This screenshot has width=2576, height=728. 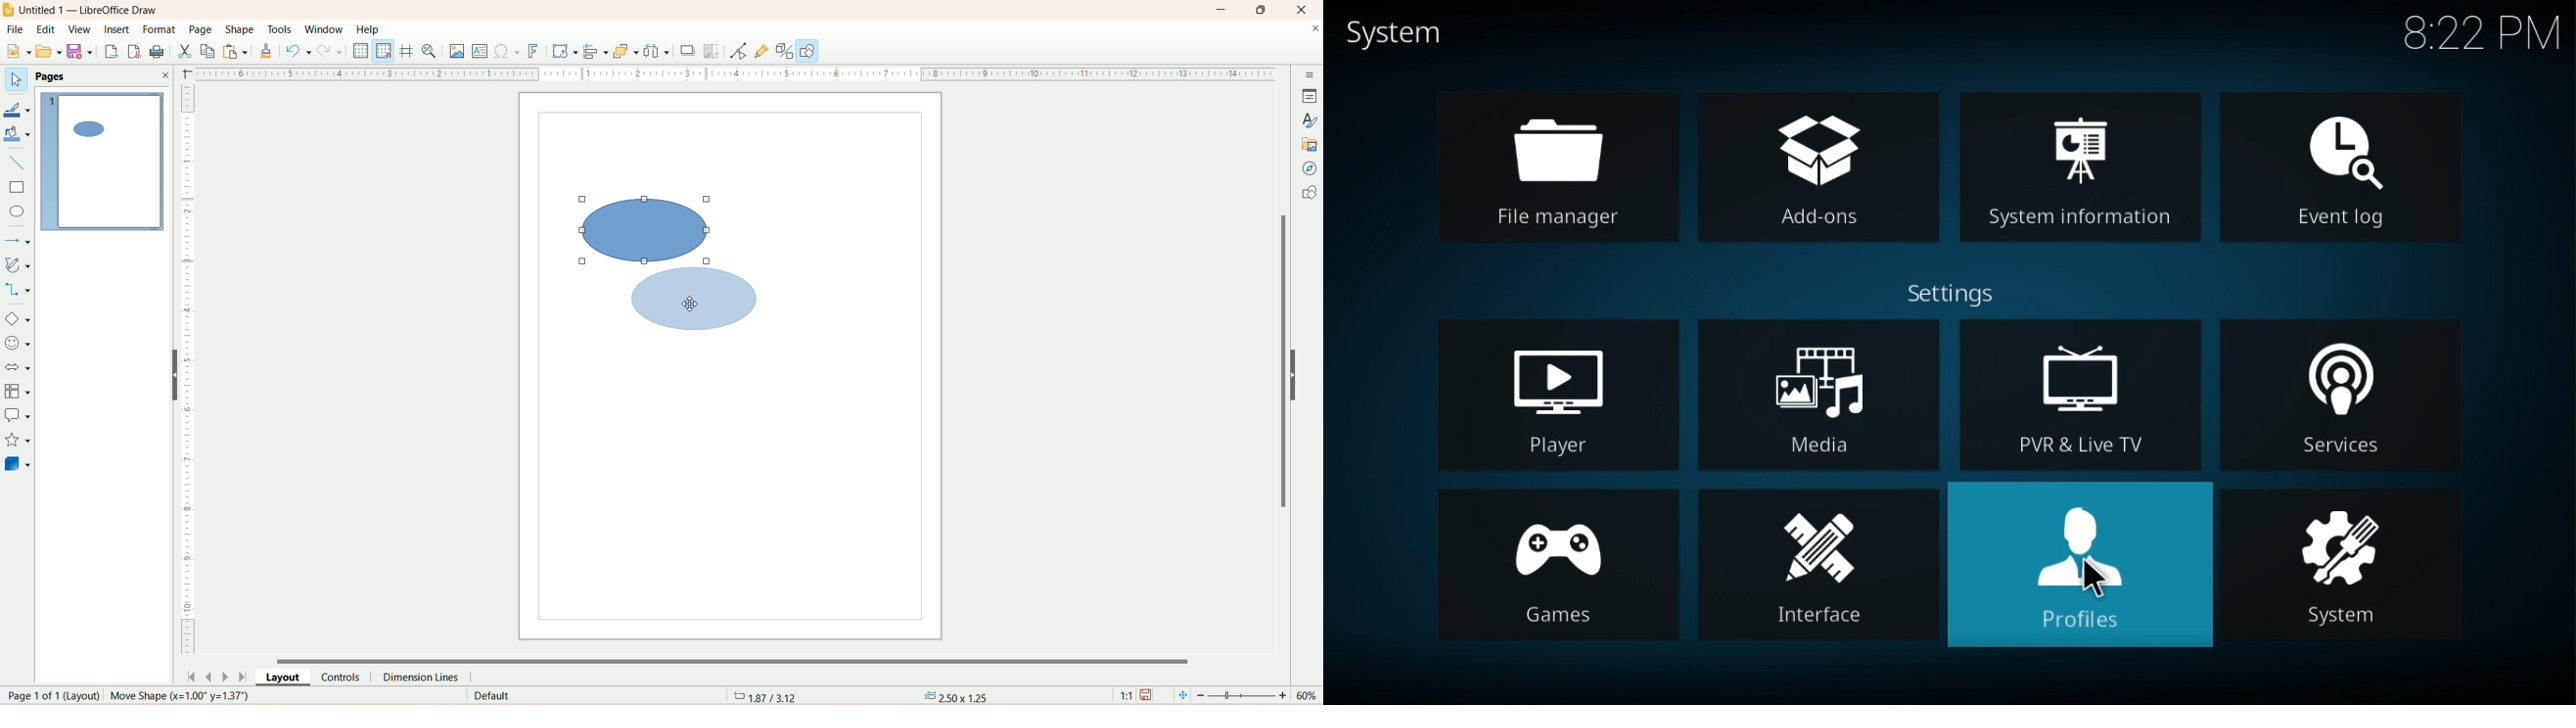 What do you see at coordinates (1817, 398) in the screenshot?
I see `media` at bounding box center [1817, 398].